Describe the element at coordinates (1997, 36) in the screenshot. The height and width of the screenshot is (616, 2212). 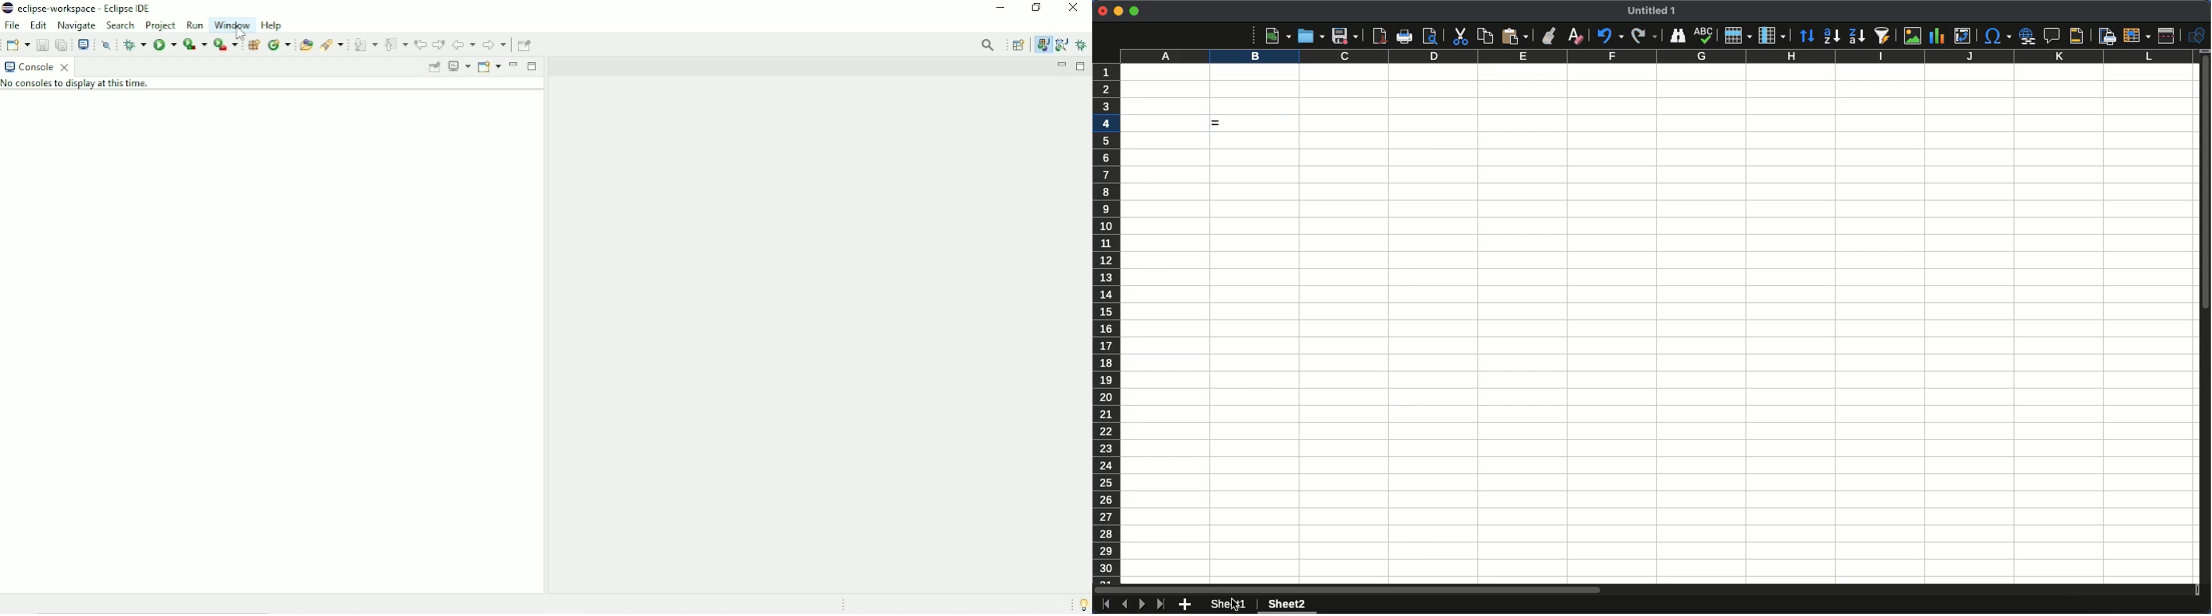
I see `Special characters` at that location.